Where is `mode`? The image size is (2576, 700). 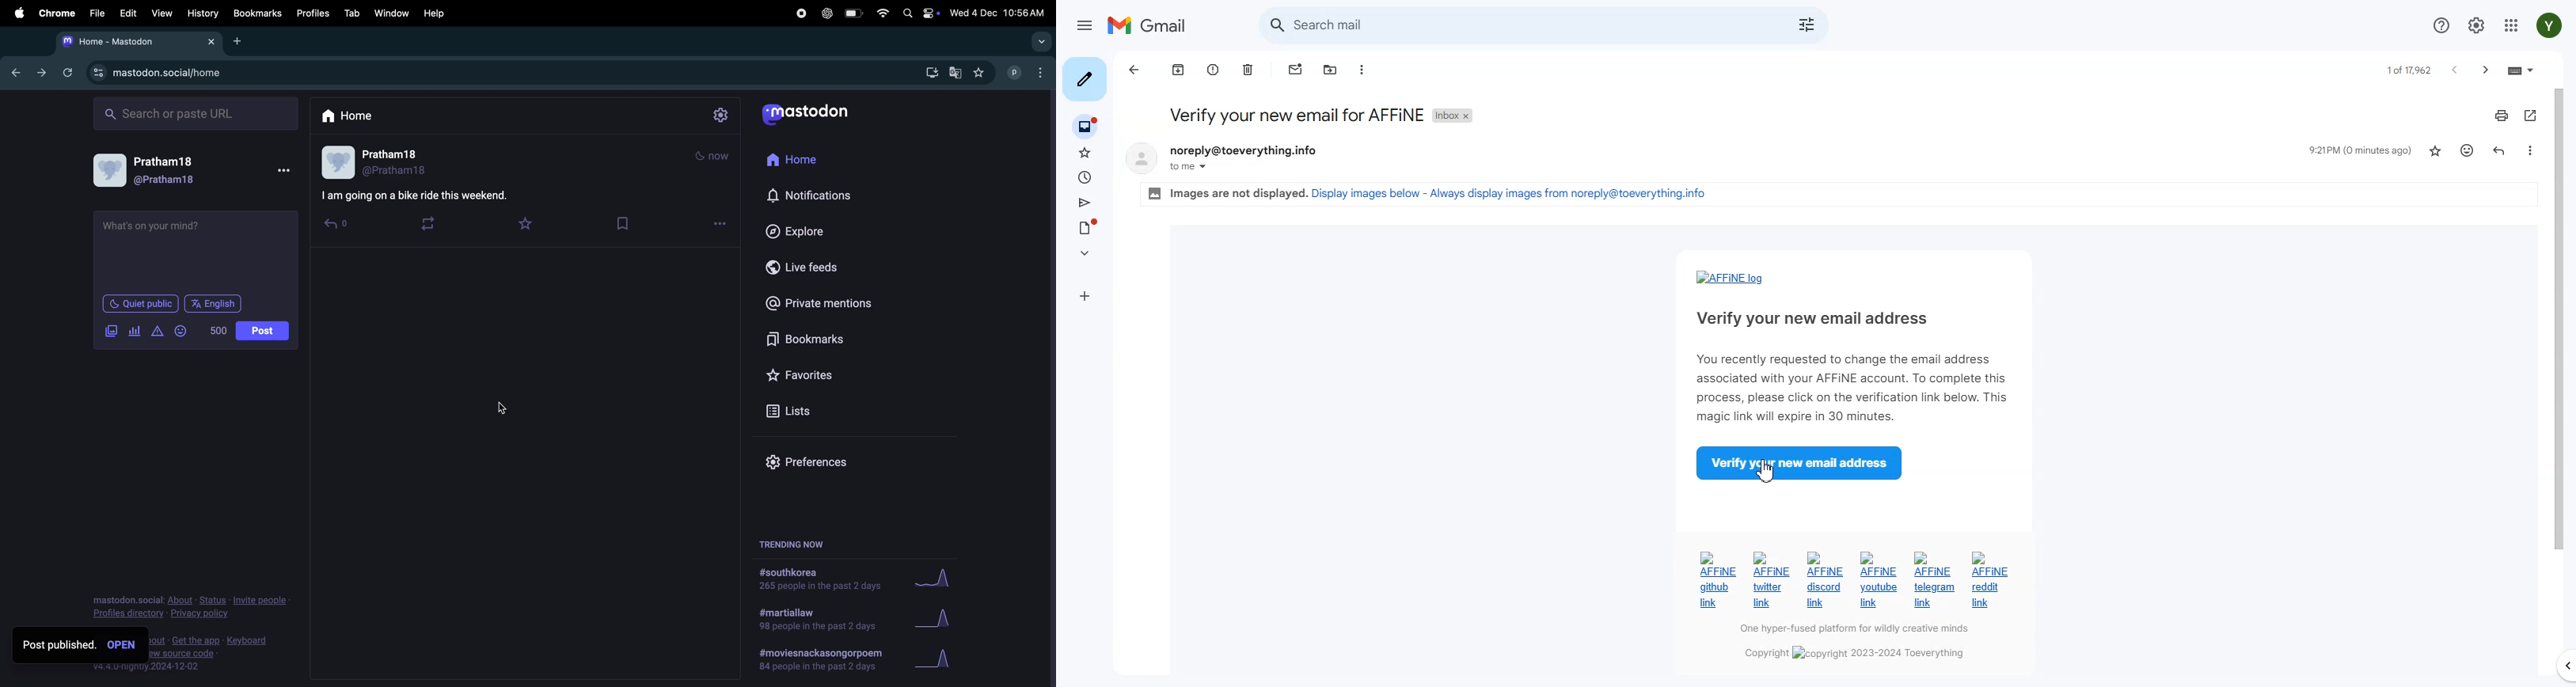 mode is located at coordinates (716, 154).